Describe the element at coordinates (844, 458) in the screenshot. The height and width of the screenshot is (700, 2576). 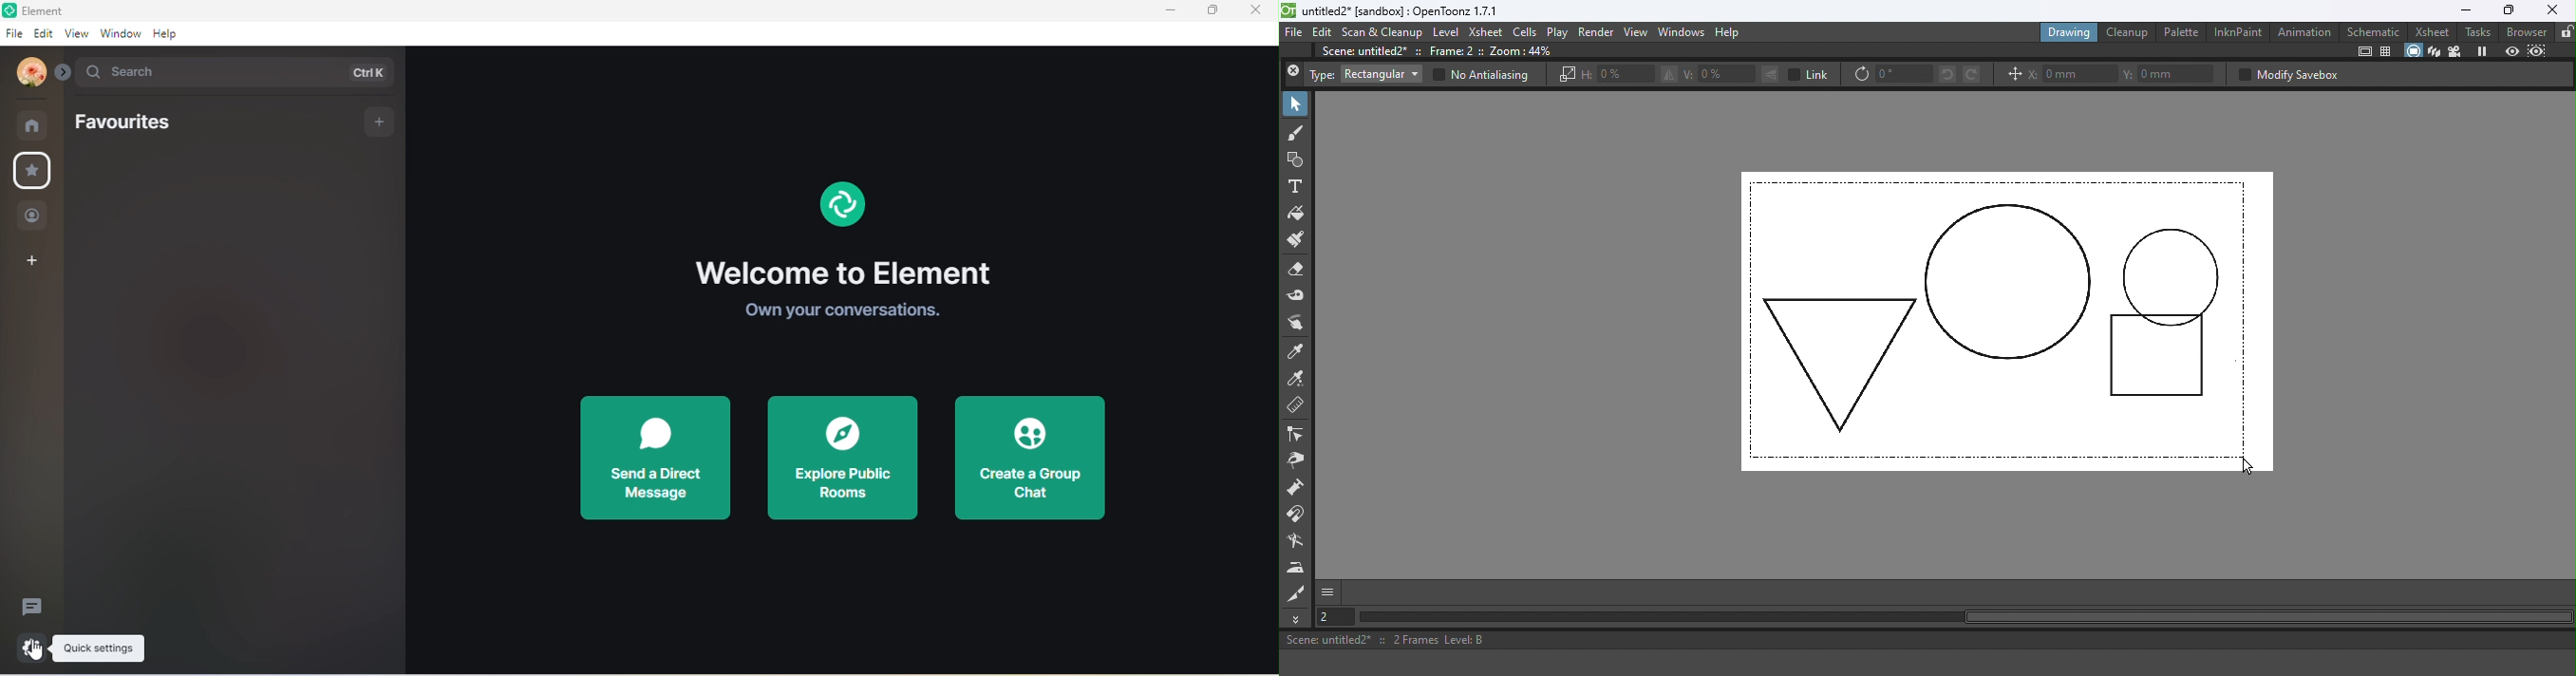
I see `explore public rooms` at that location.